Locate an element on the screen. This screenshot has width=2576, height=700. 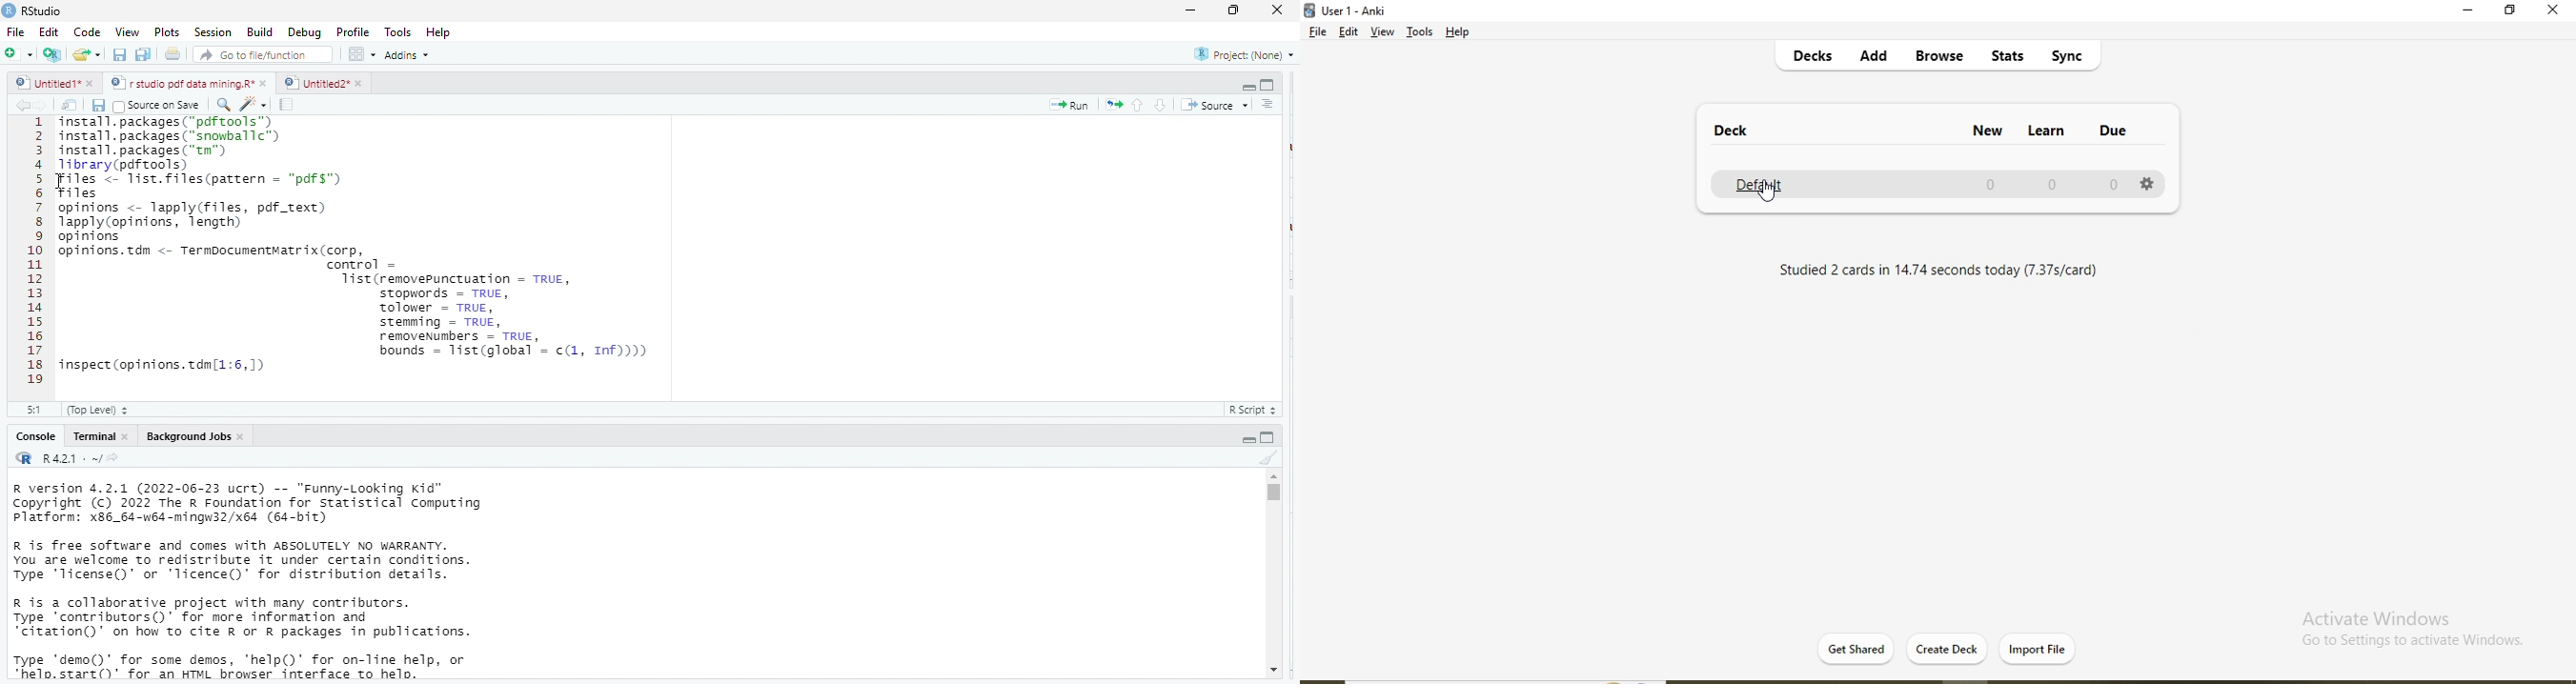
rs studio pdf data mining r is located at coordinates (181, 84).